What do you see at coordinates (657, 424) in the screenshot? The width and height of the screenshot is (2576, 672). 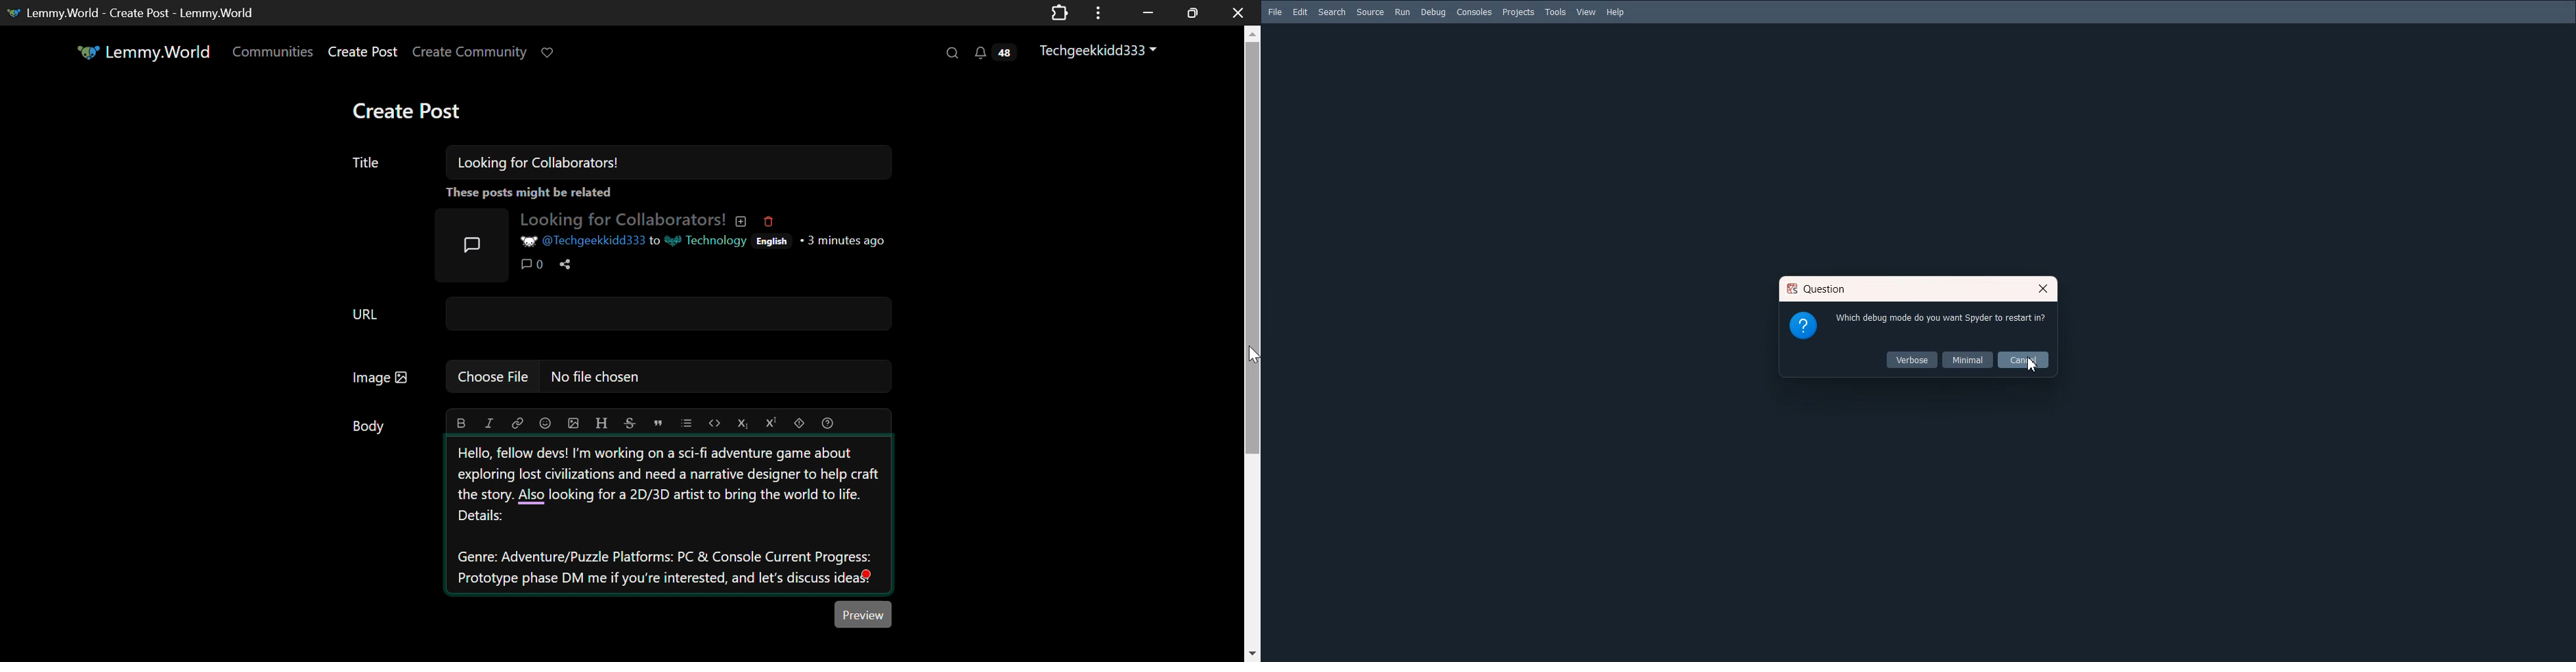 I see `quote` at bounding box center [657, 424].